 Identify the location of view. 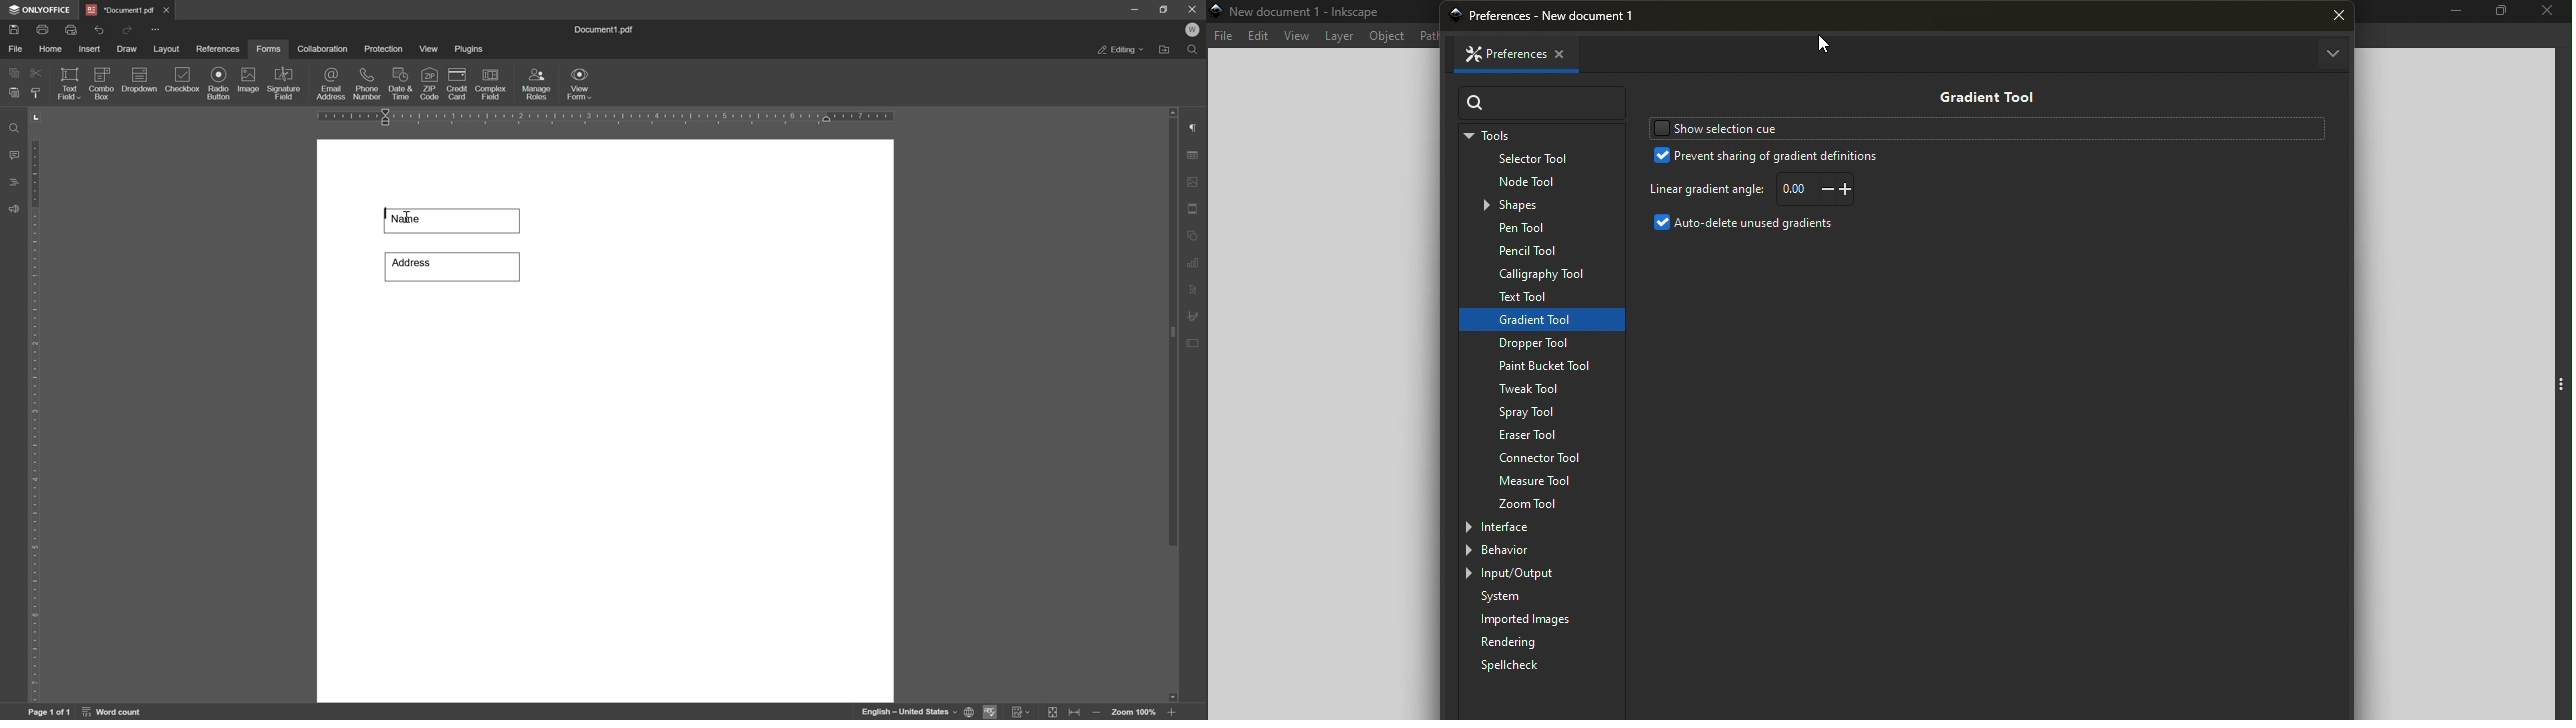
(430, 49).